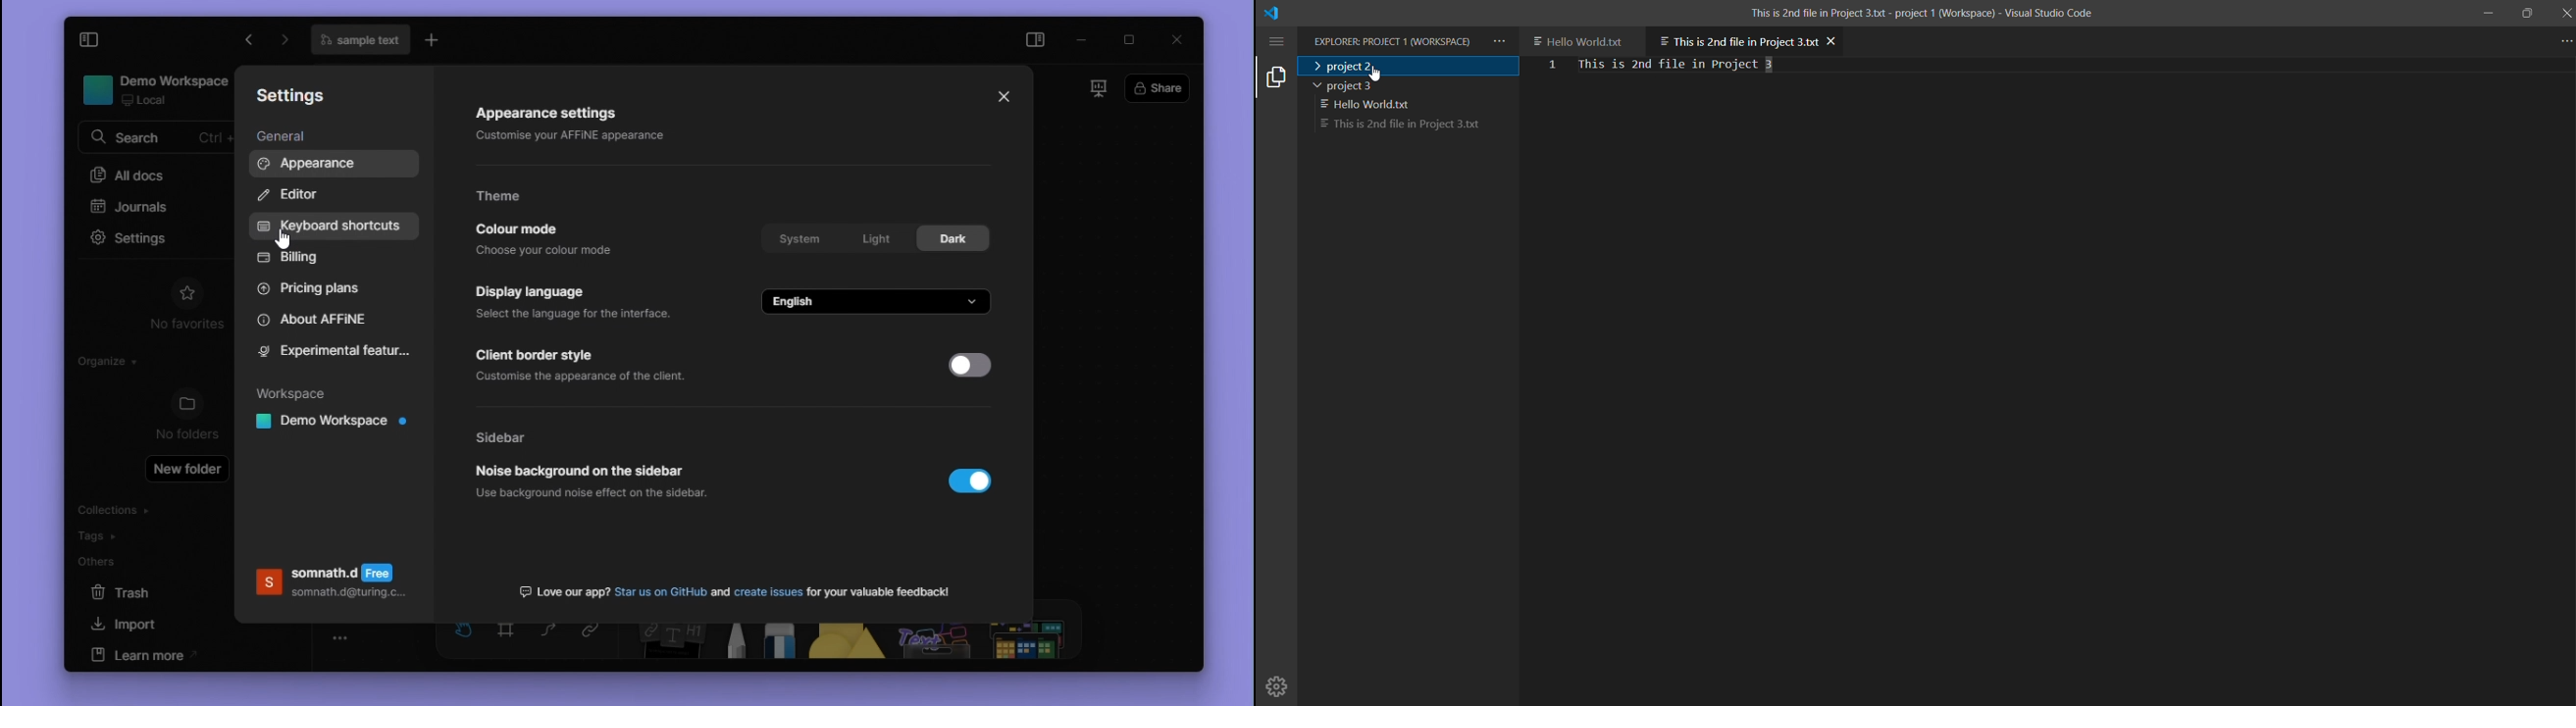 The width and height of the screenshot is (2576, 728). I want to click on Account, so click(333, 586).